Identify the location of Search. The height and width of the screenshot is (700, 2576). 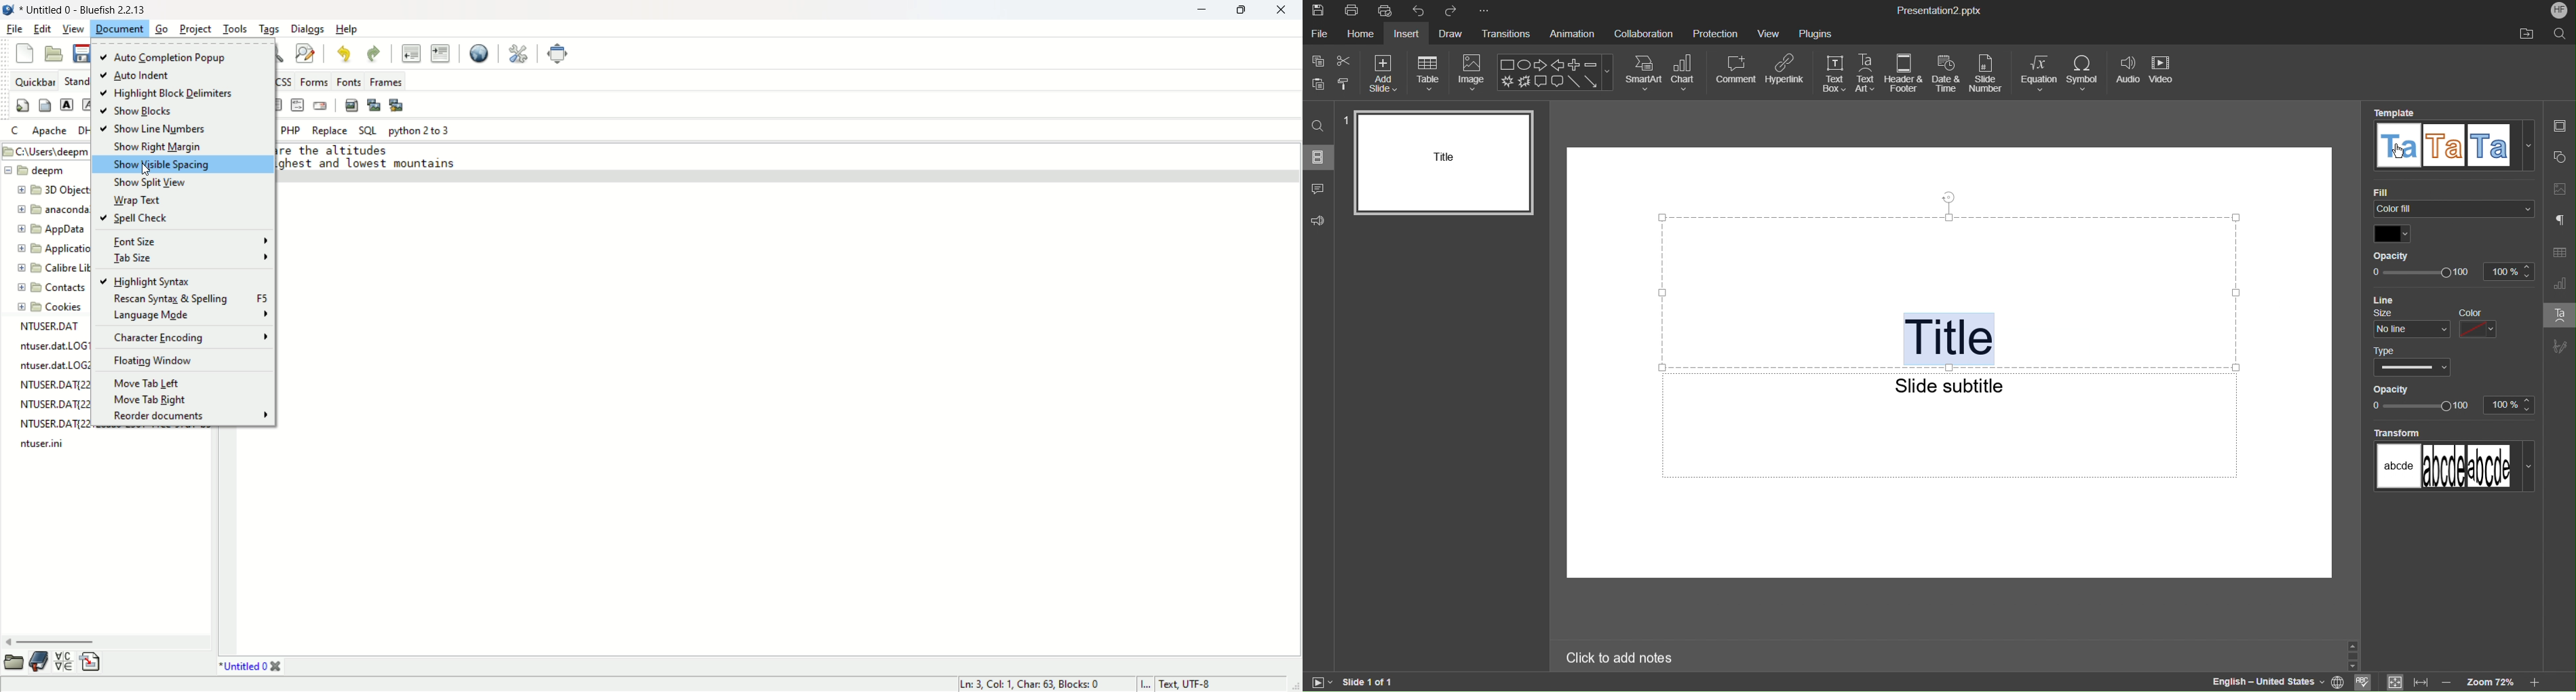
(2560, 35).